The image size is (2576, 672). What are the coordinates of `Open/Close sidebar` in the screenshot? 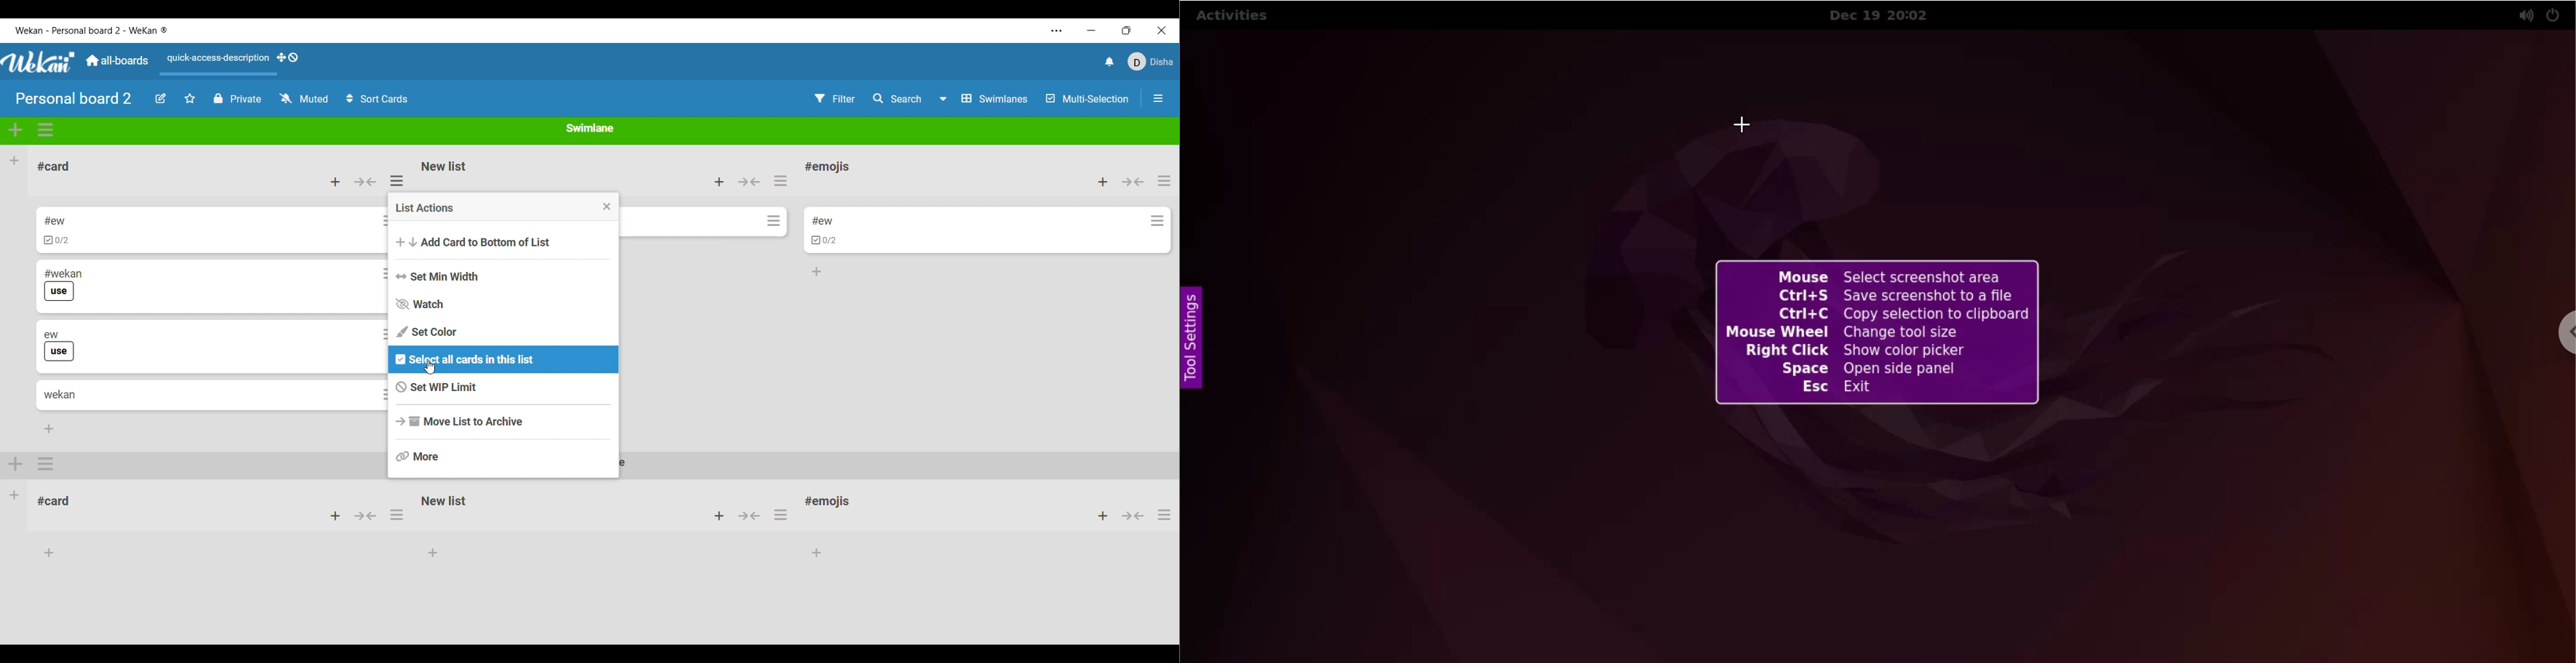 It's located at (1159, 98).